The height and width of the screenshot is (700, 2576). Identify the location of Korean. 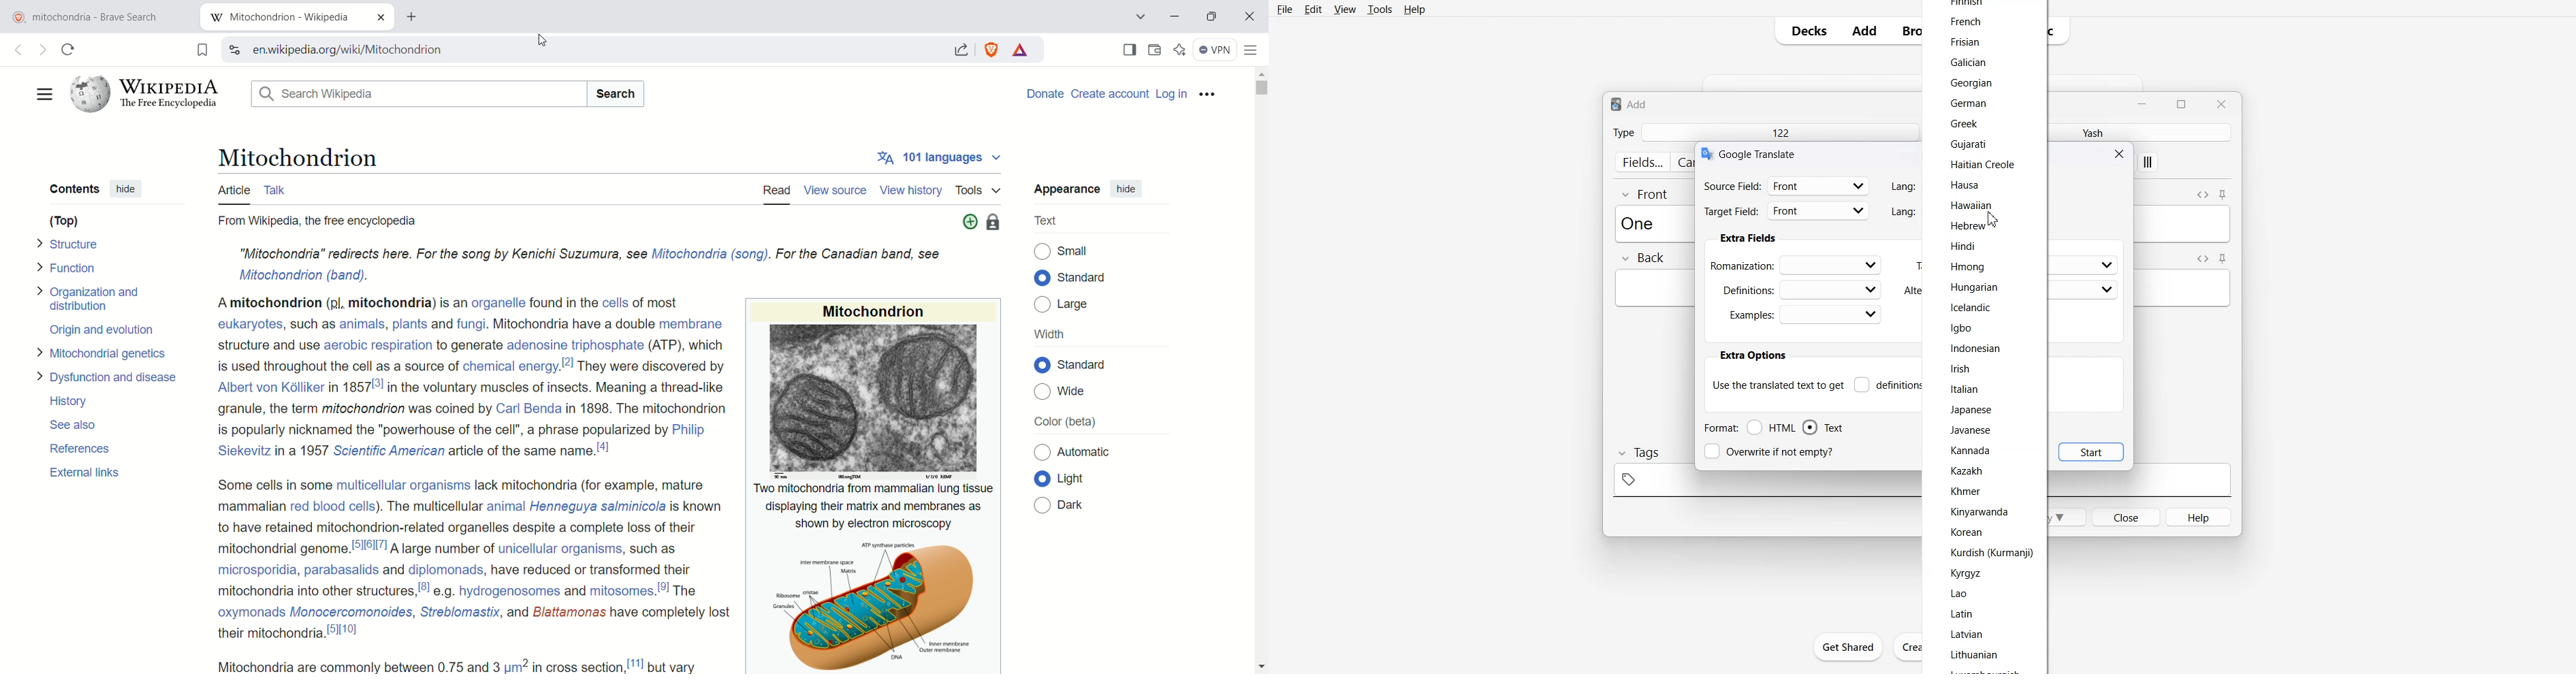
(1966, 532).